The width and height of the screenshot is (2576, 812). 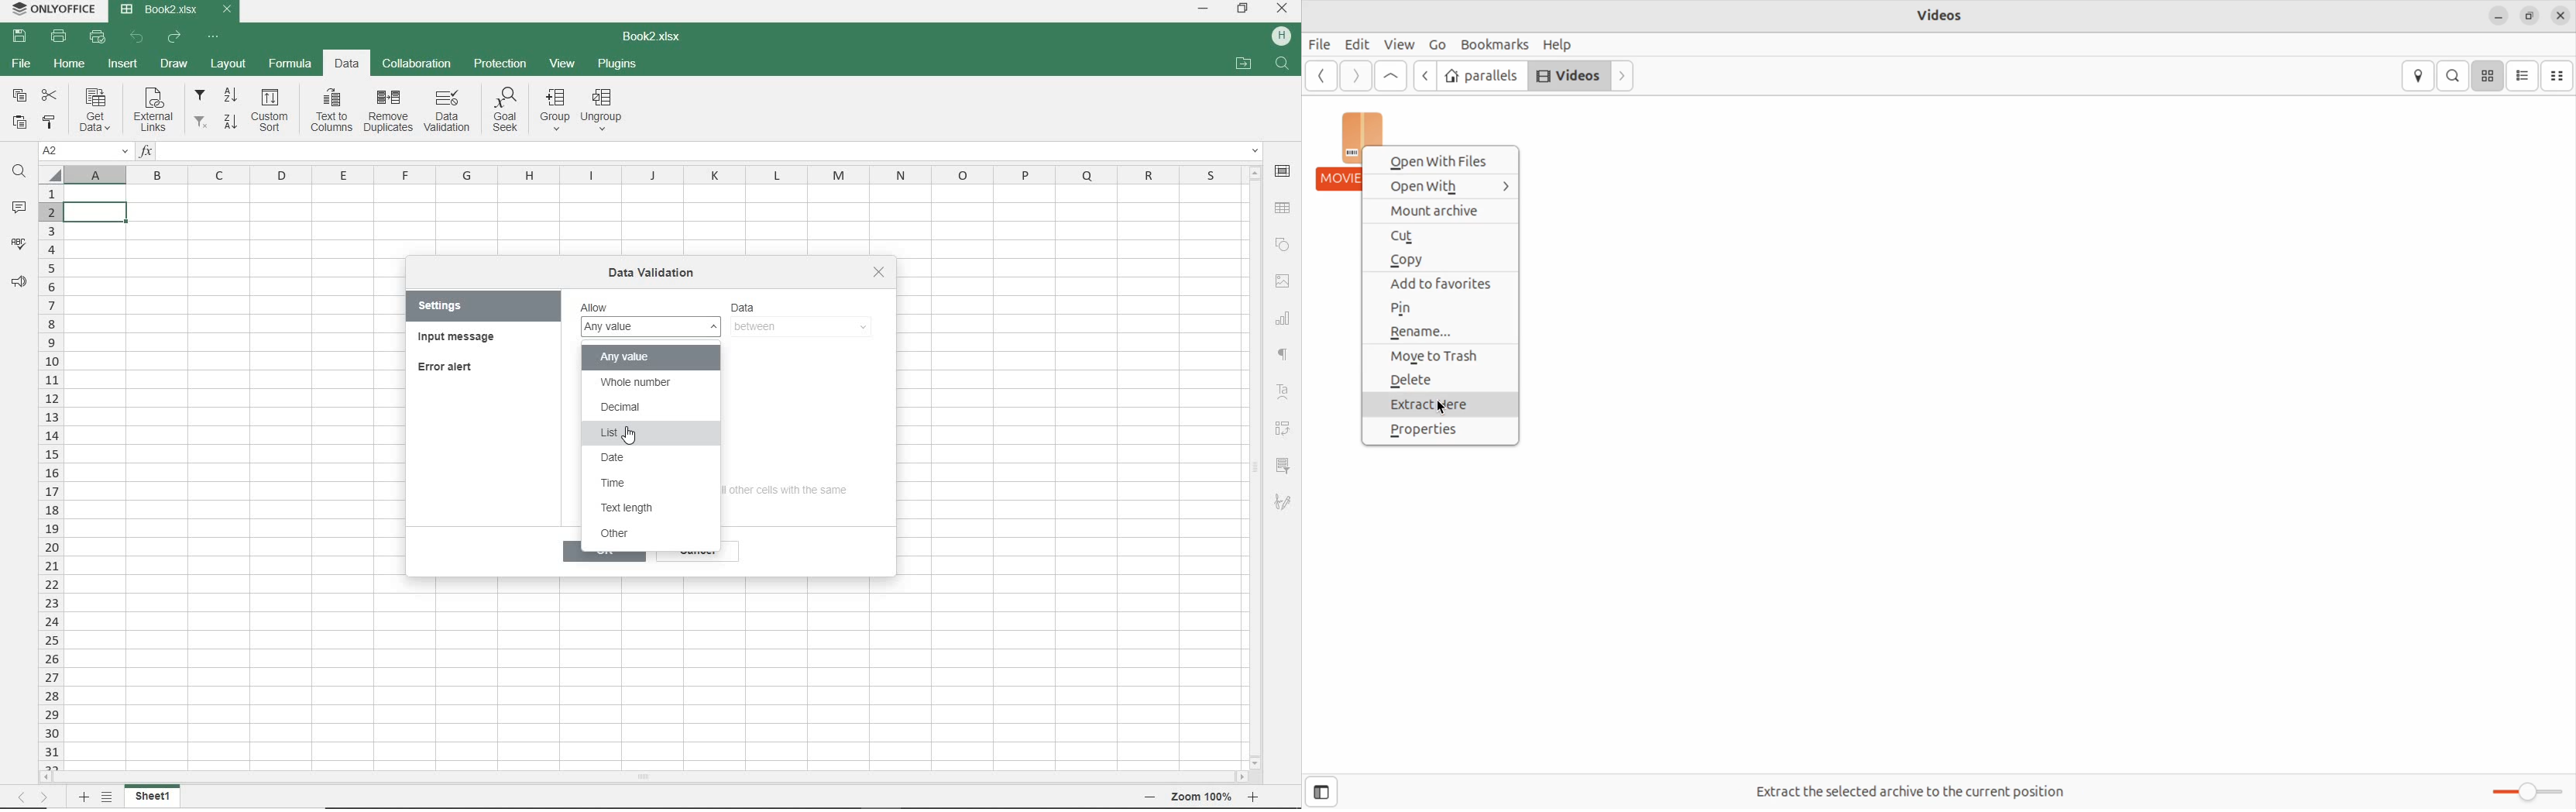 What do you see at coordinates (174, 38) in the screenshot?
I see `REDO` at bounding box center [174, 38].